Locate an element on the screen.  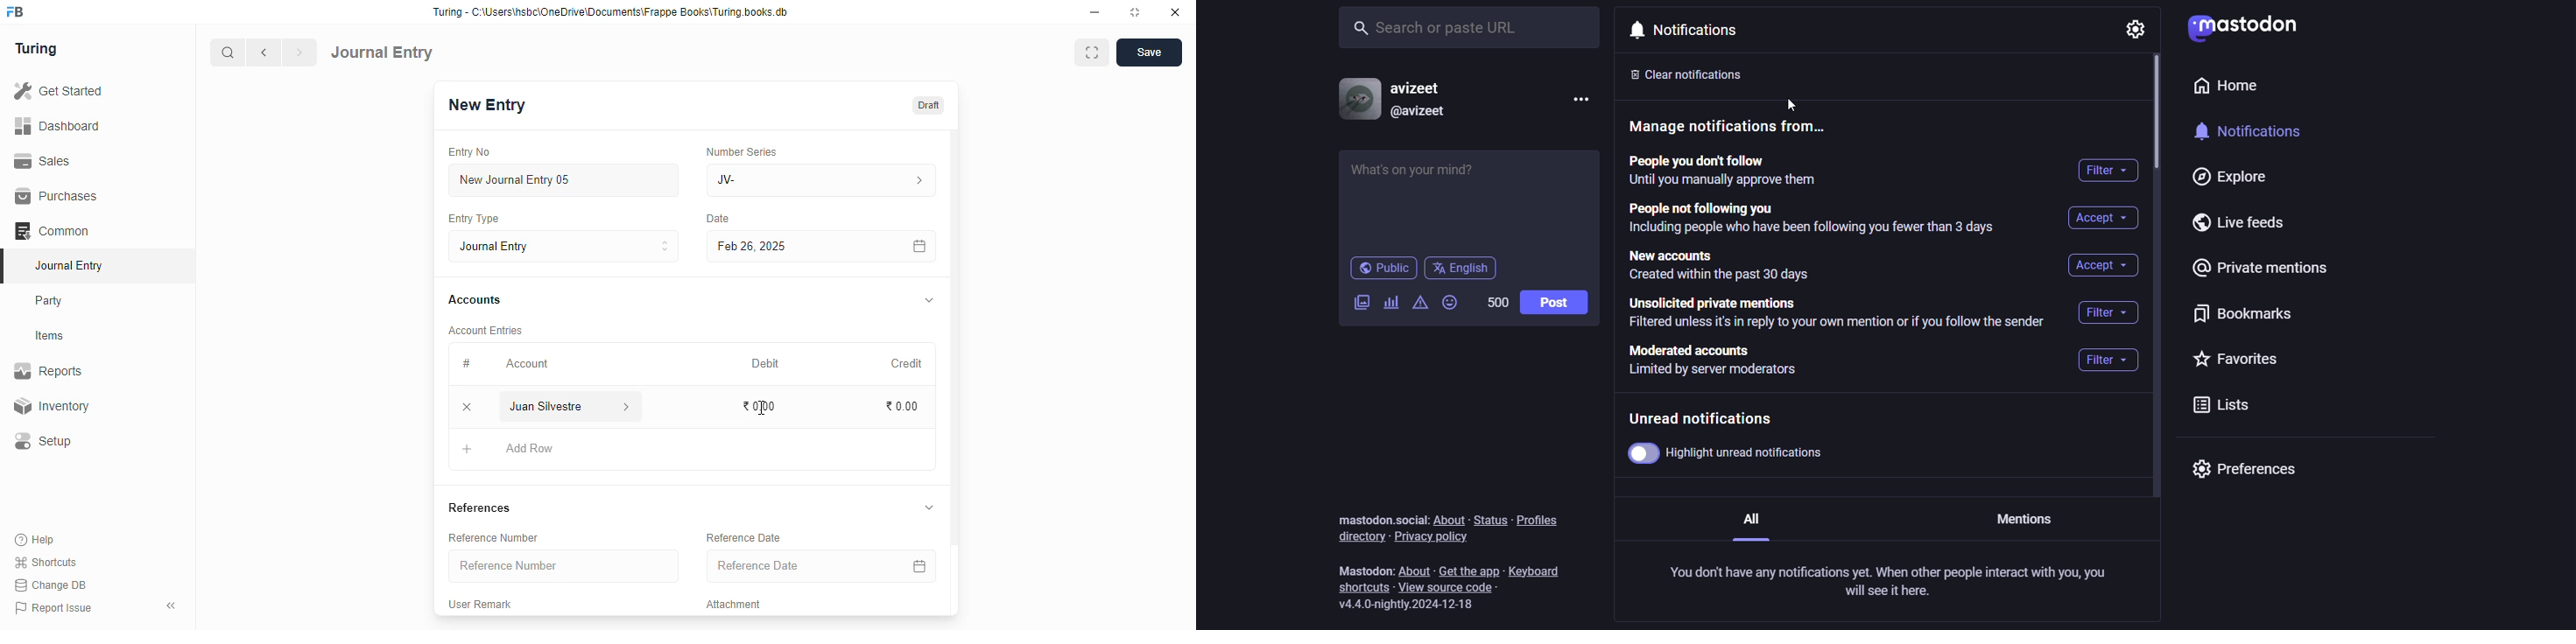
explore is located at coordinates (2224, 178).